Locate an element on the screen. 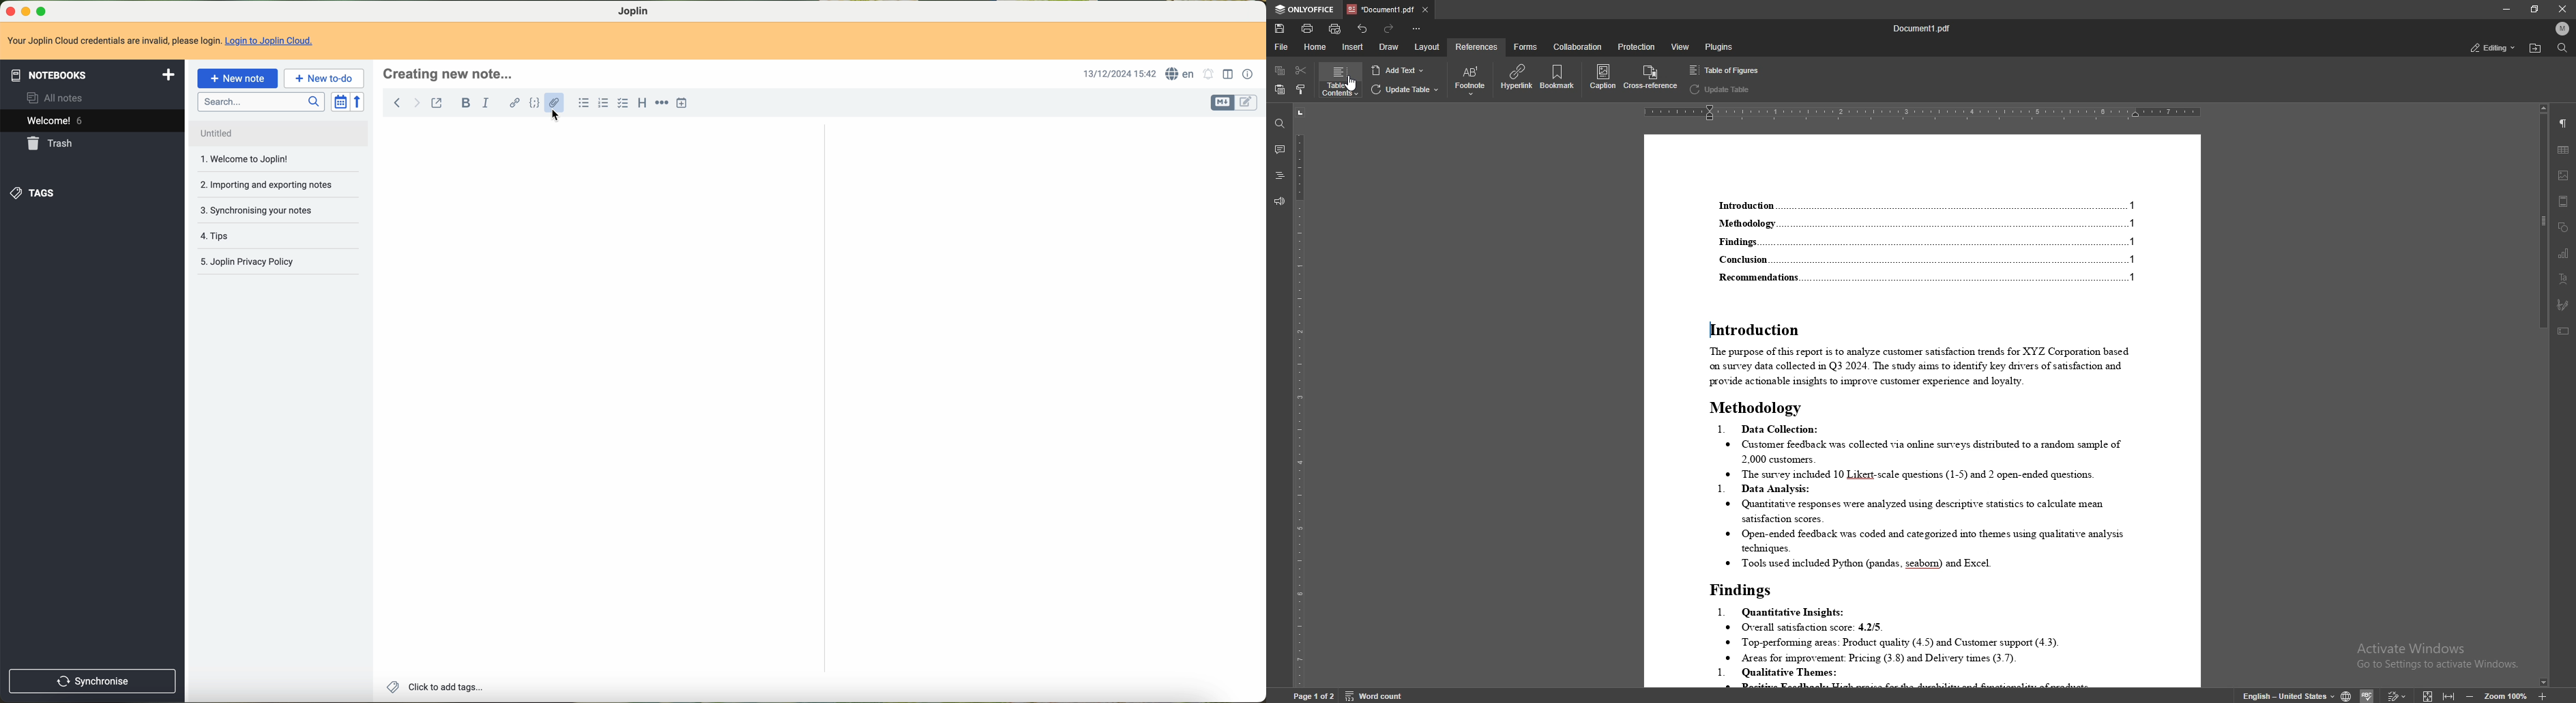 The height and width of the screenshot is (728, 2576). trash is located at coordinates (48, 144).